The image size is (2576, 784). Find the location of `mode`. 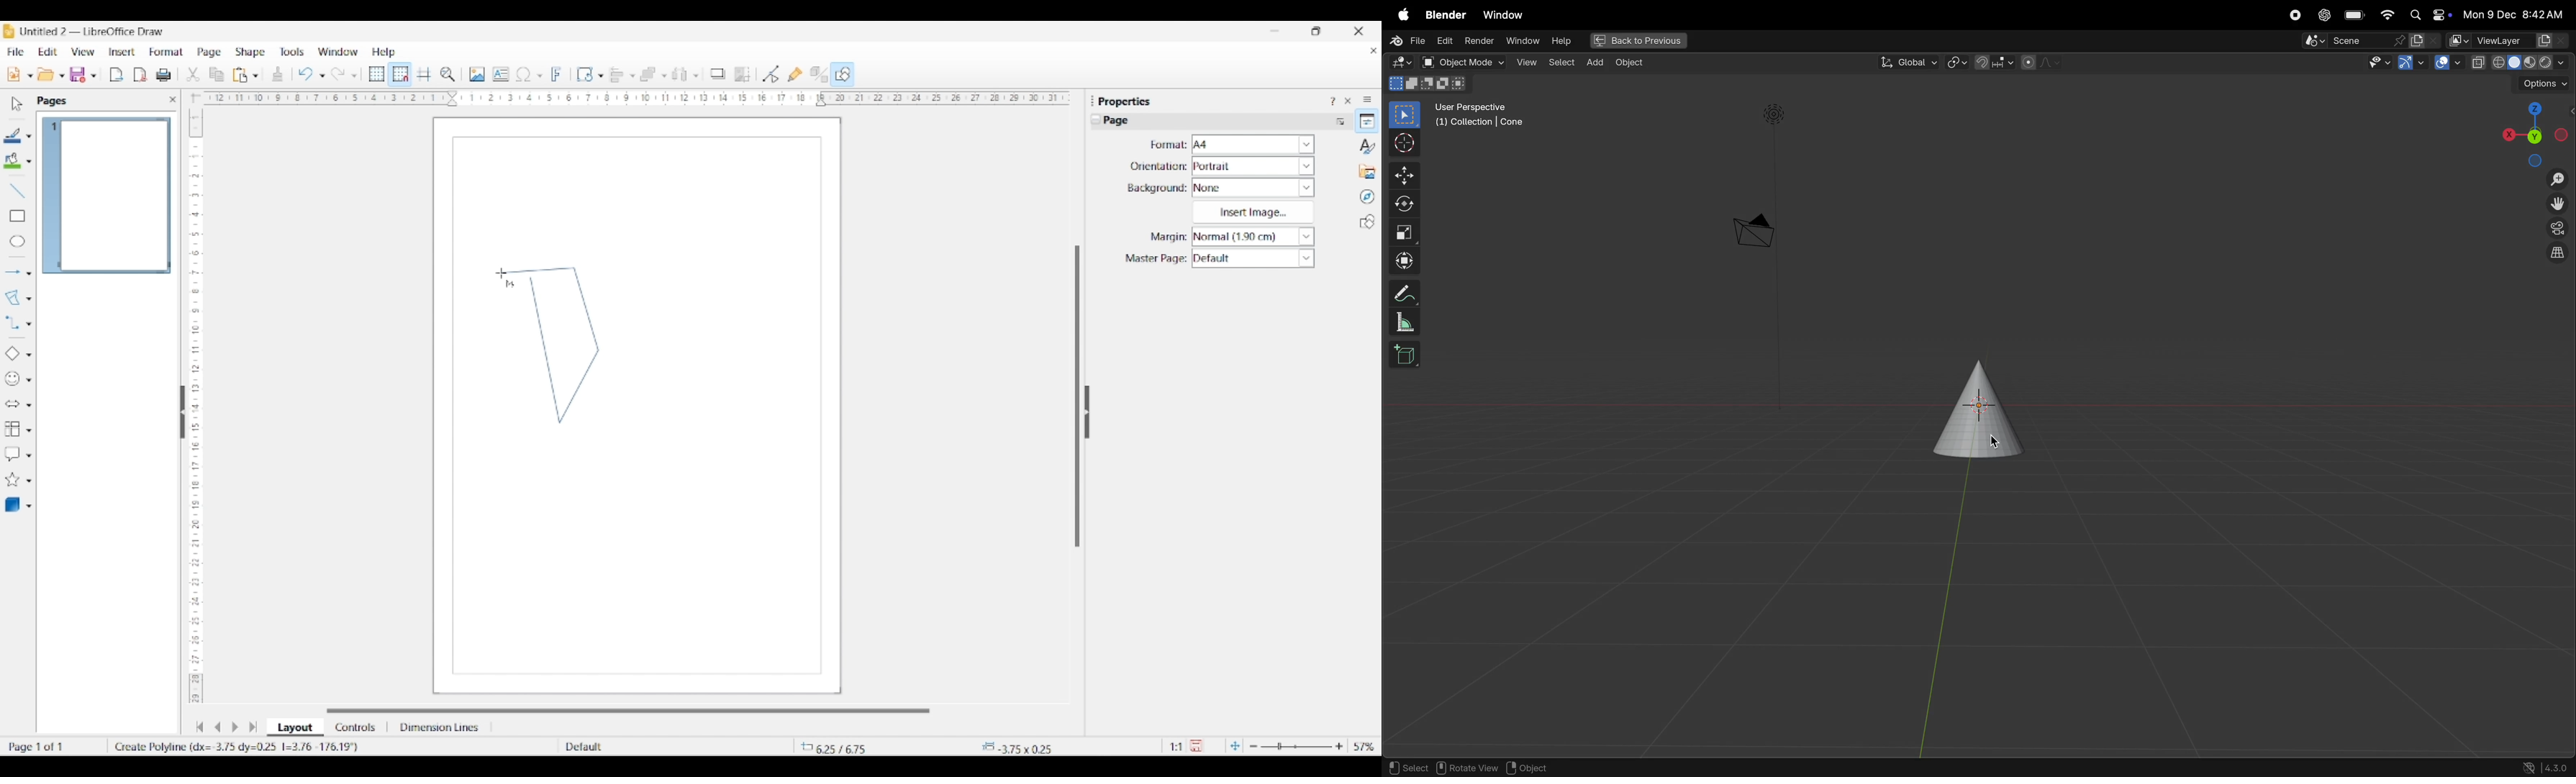

mode is located at coordinates (1430, 83).